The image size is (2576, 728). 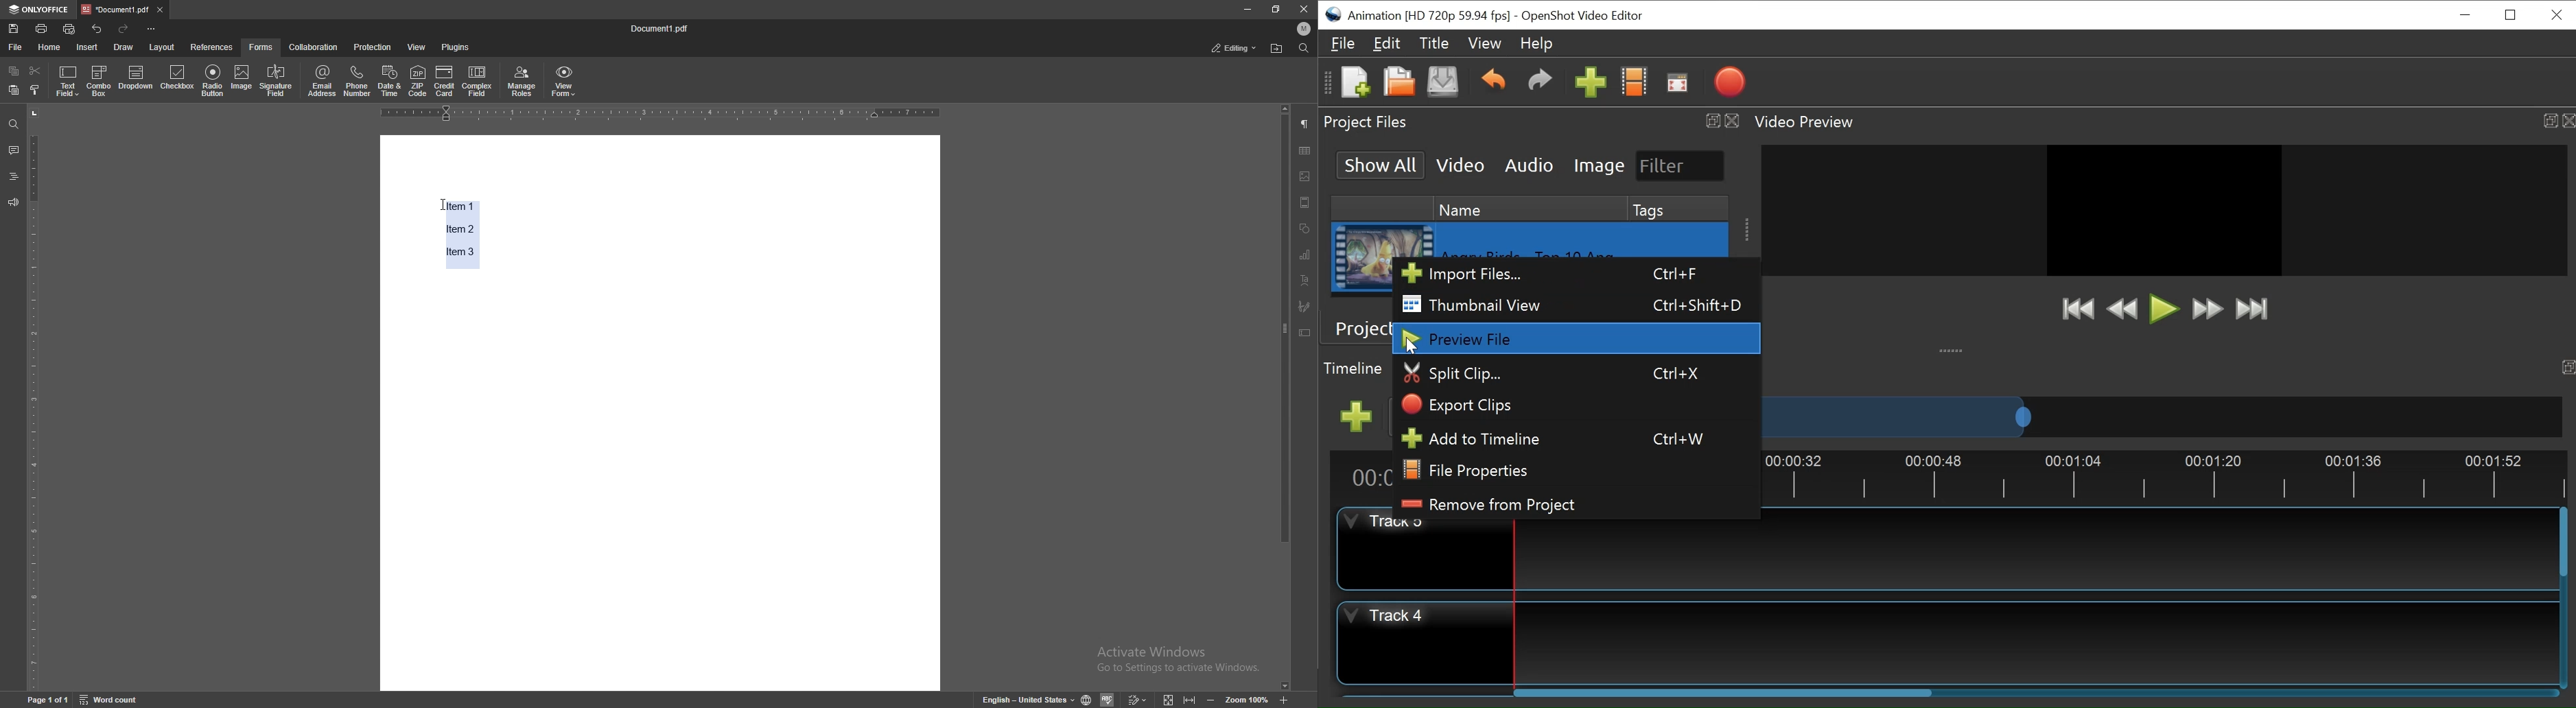 I want to click on Jump to Start, so click(x=2080, y=310).